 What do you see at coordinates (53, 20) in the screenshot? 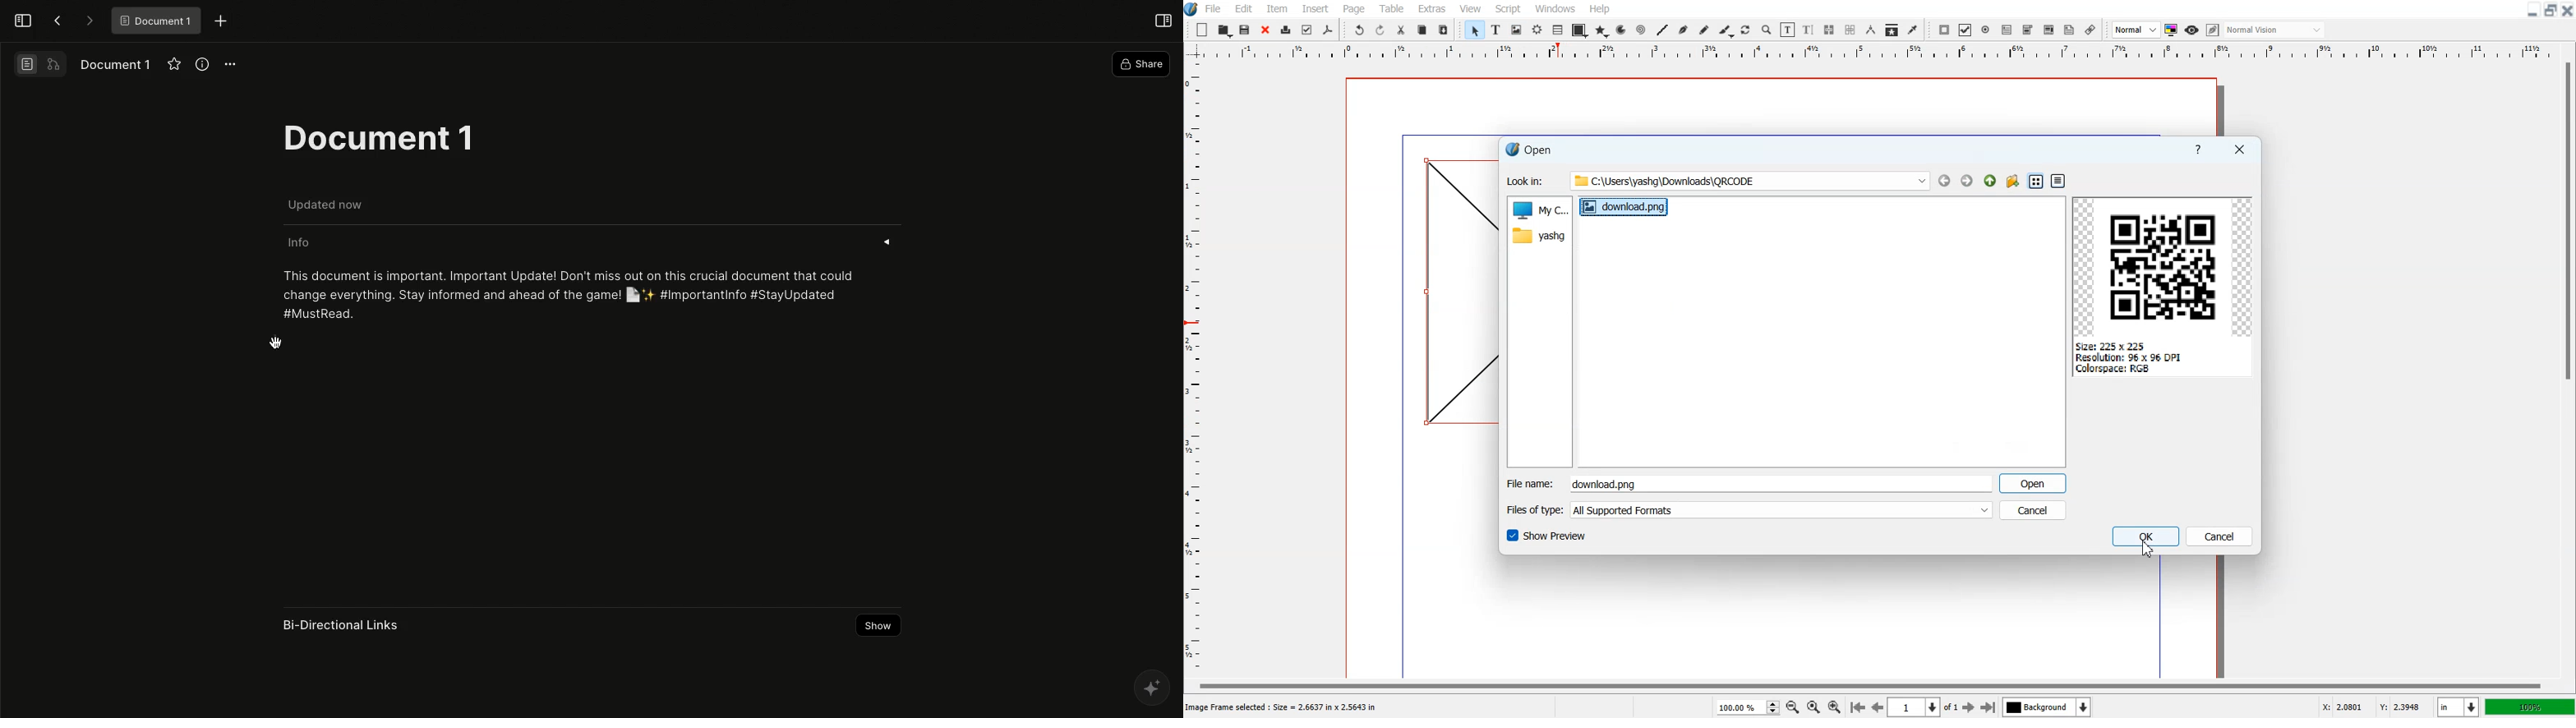
I see `Back` at bounding box center [53, 20].